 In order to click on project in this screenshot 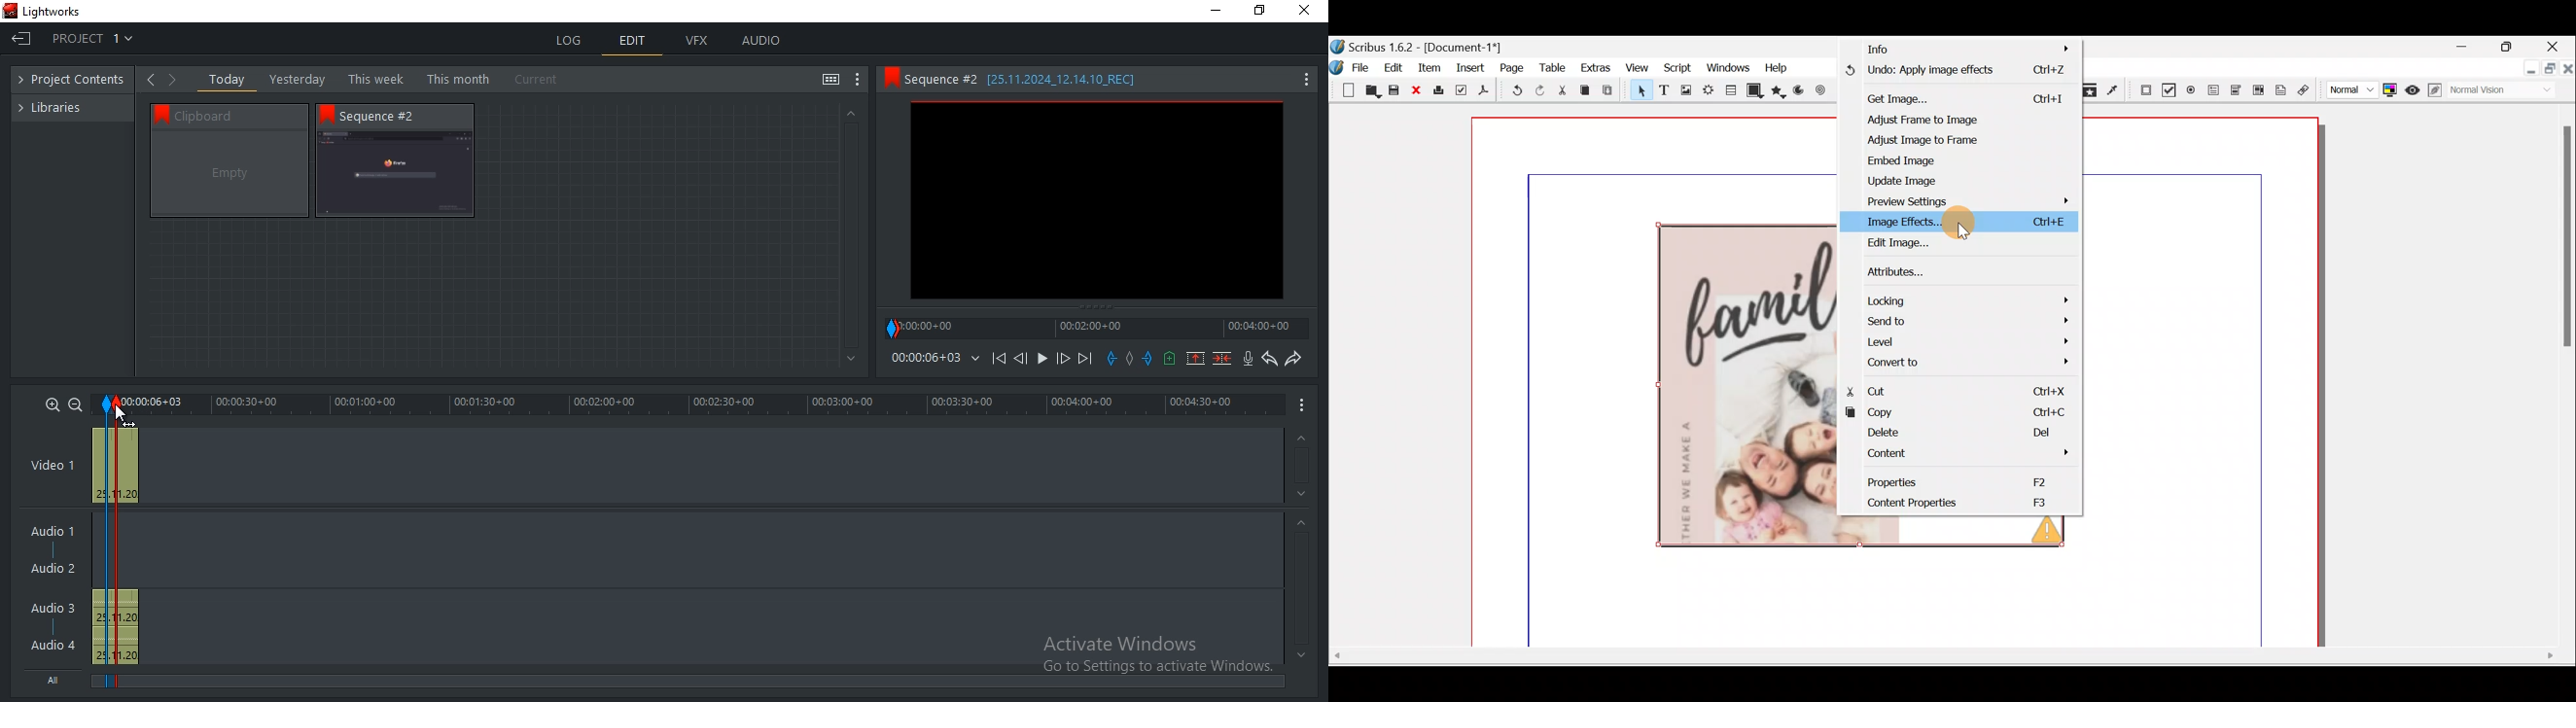, I will do `click(77, 81)`.